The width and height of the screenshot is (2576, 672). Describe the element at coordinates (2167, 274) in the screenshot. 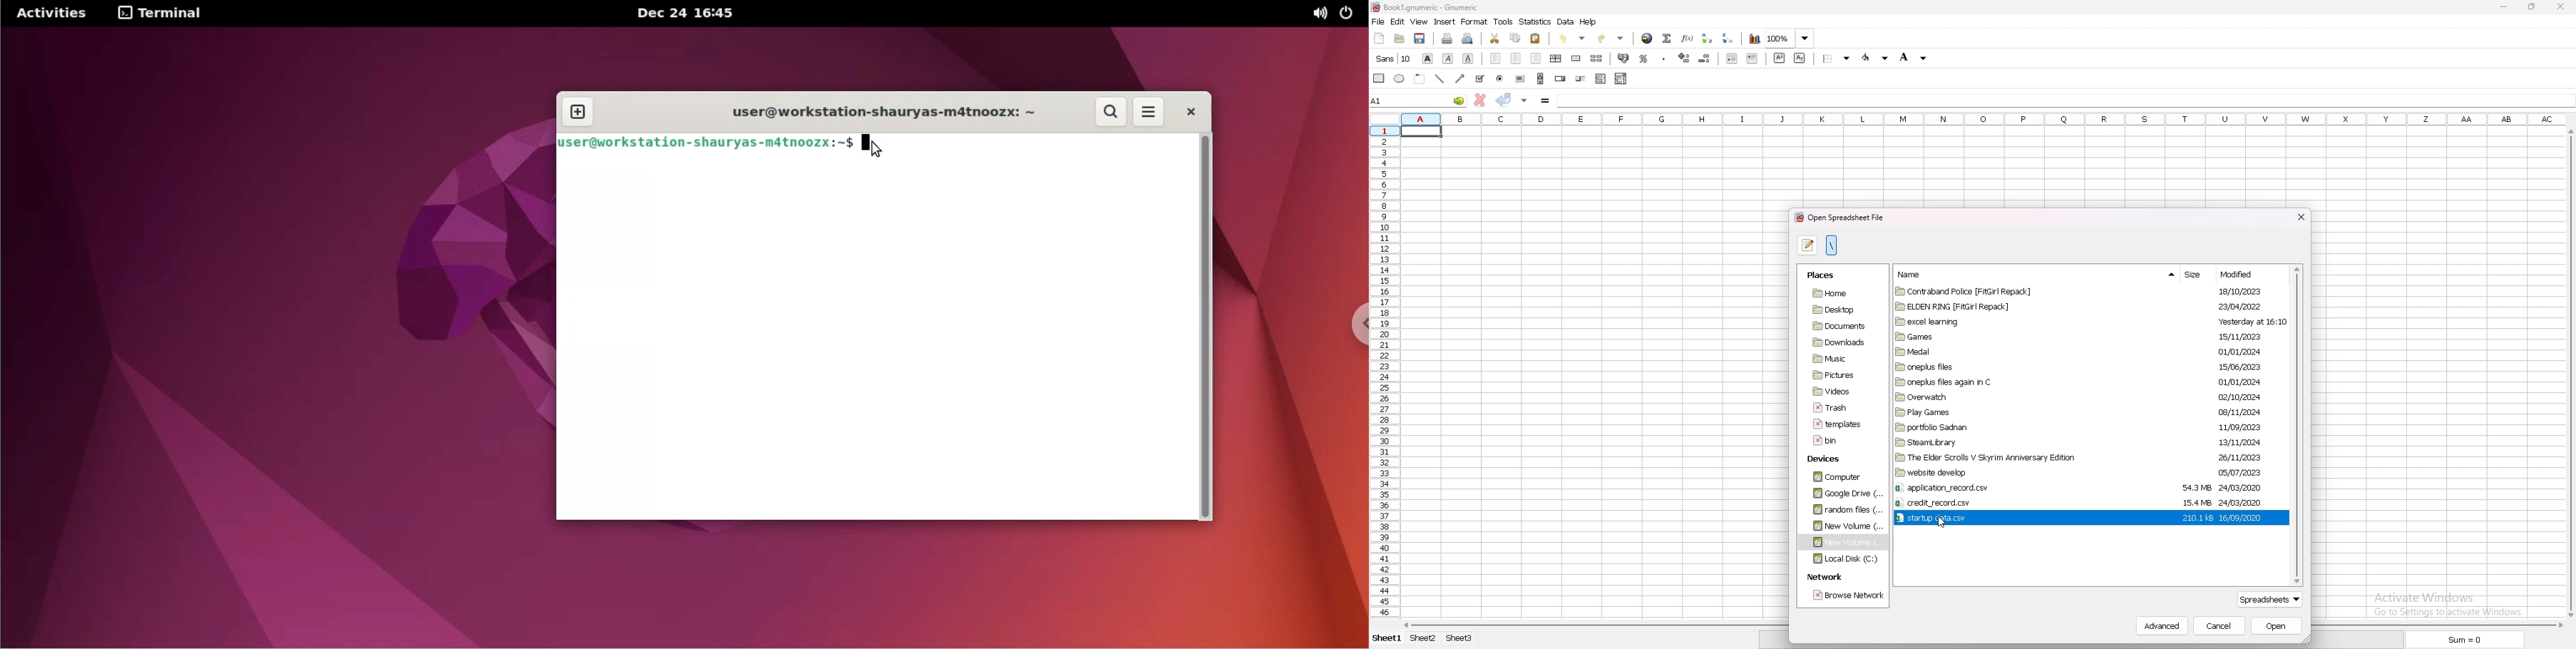

I see `show` at that location.